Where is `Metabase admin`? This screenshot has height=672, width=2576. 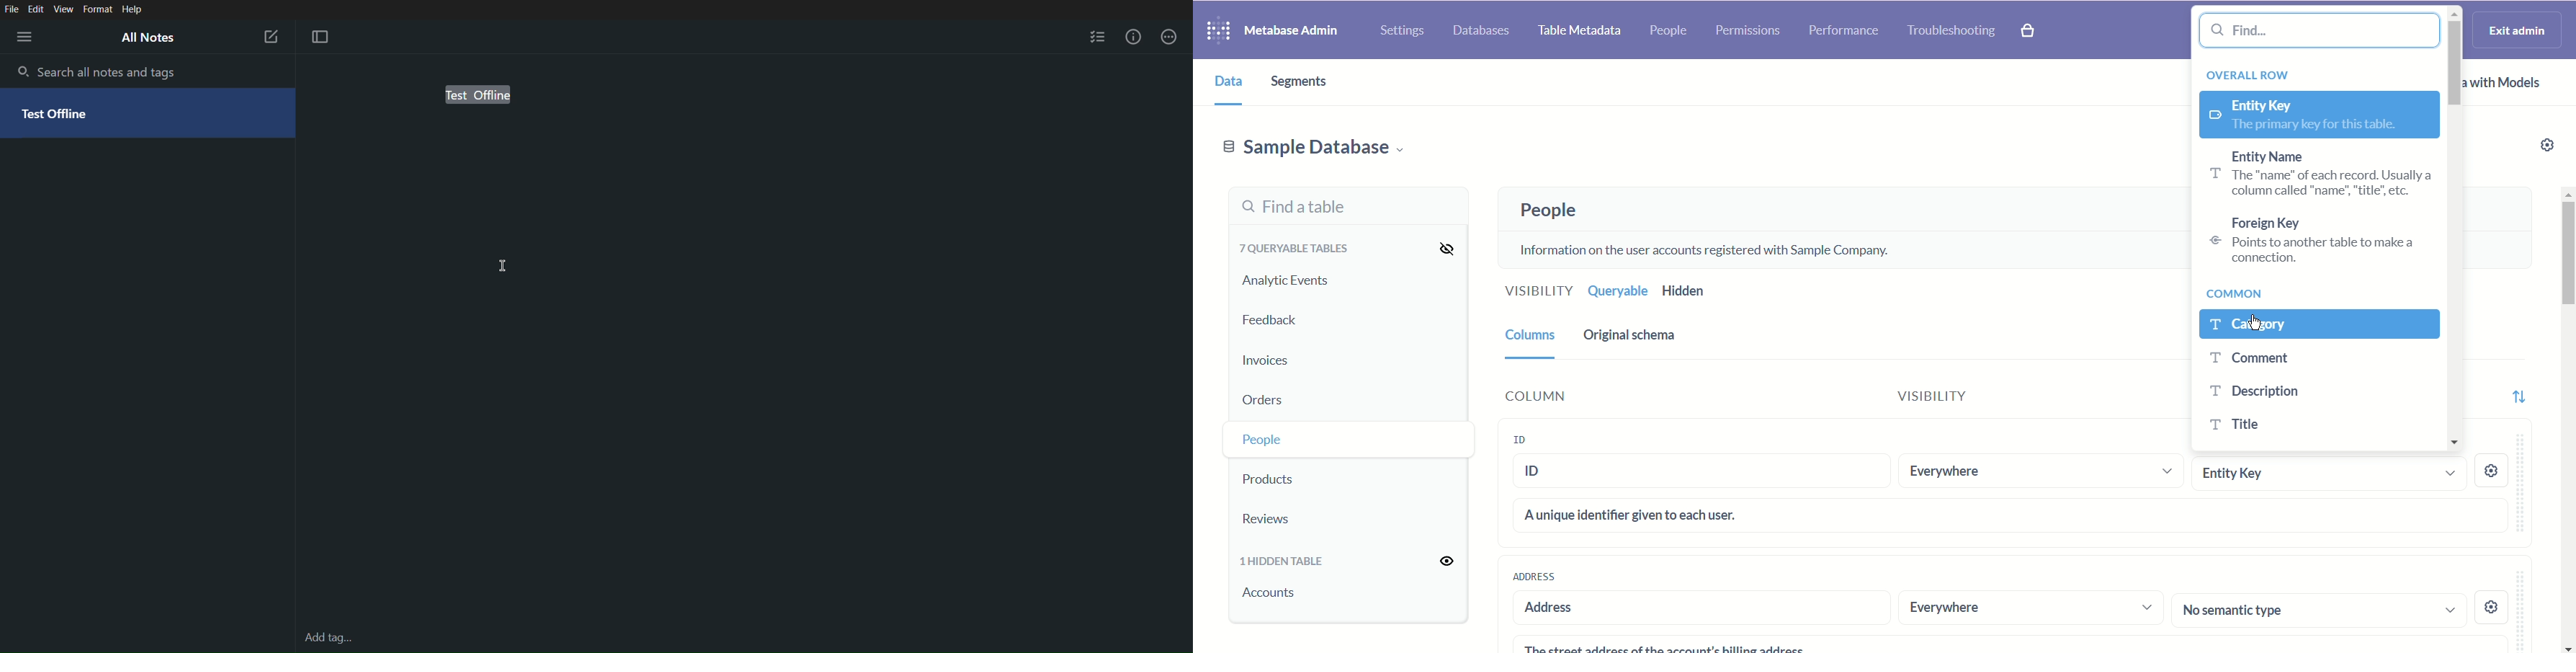 Metabase admin is located at coordinates (1295, 28).